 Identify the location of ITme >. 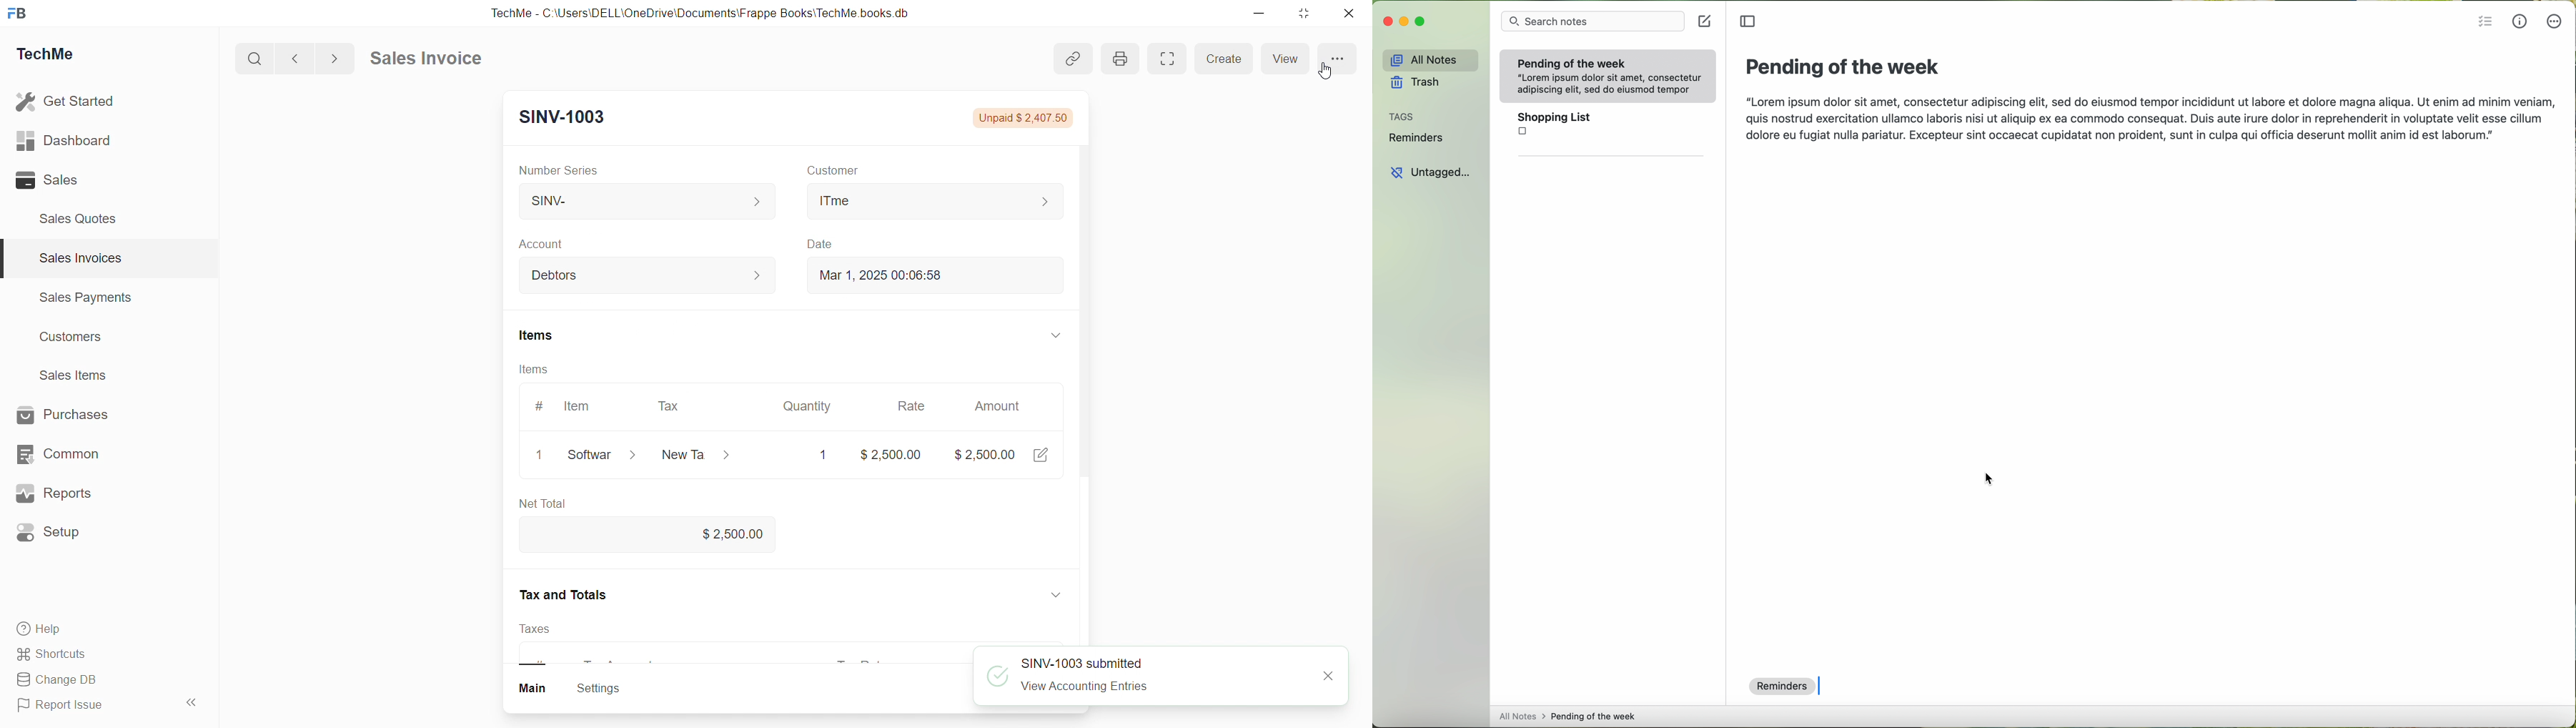
(933, 201).